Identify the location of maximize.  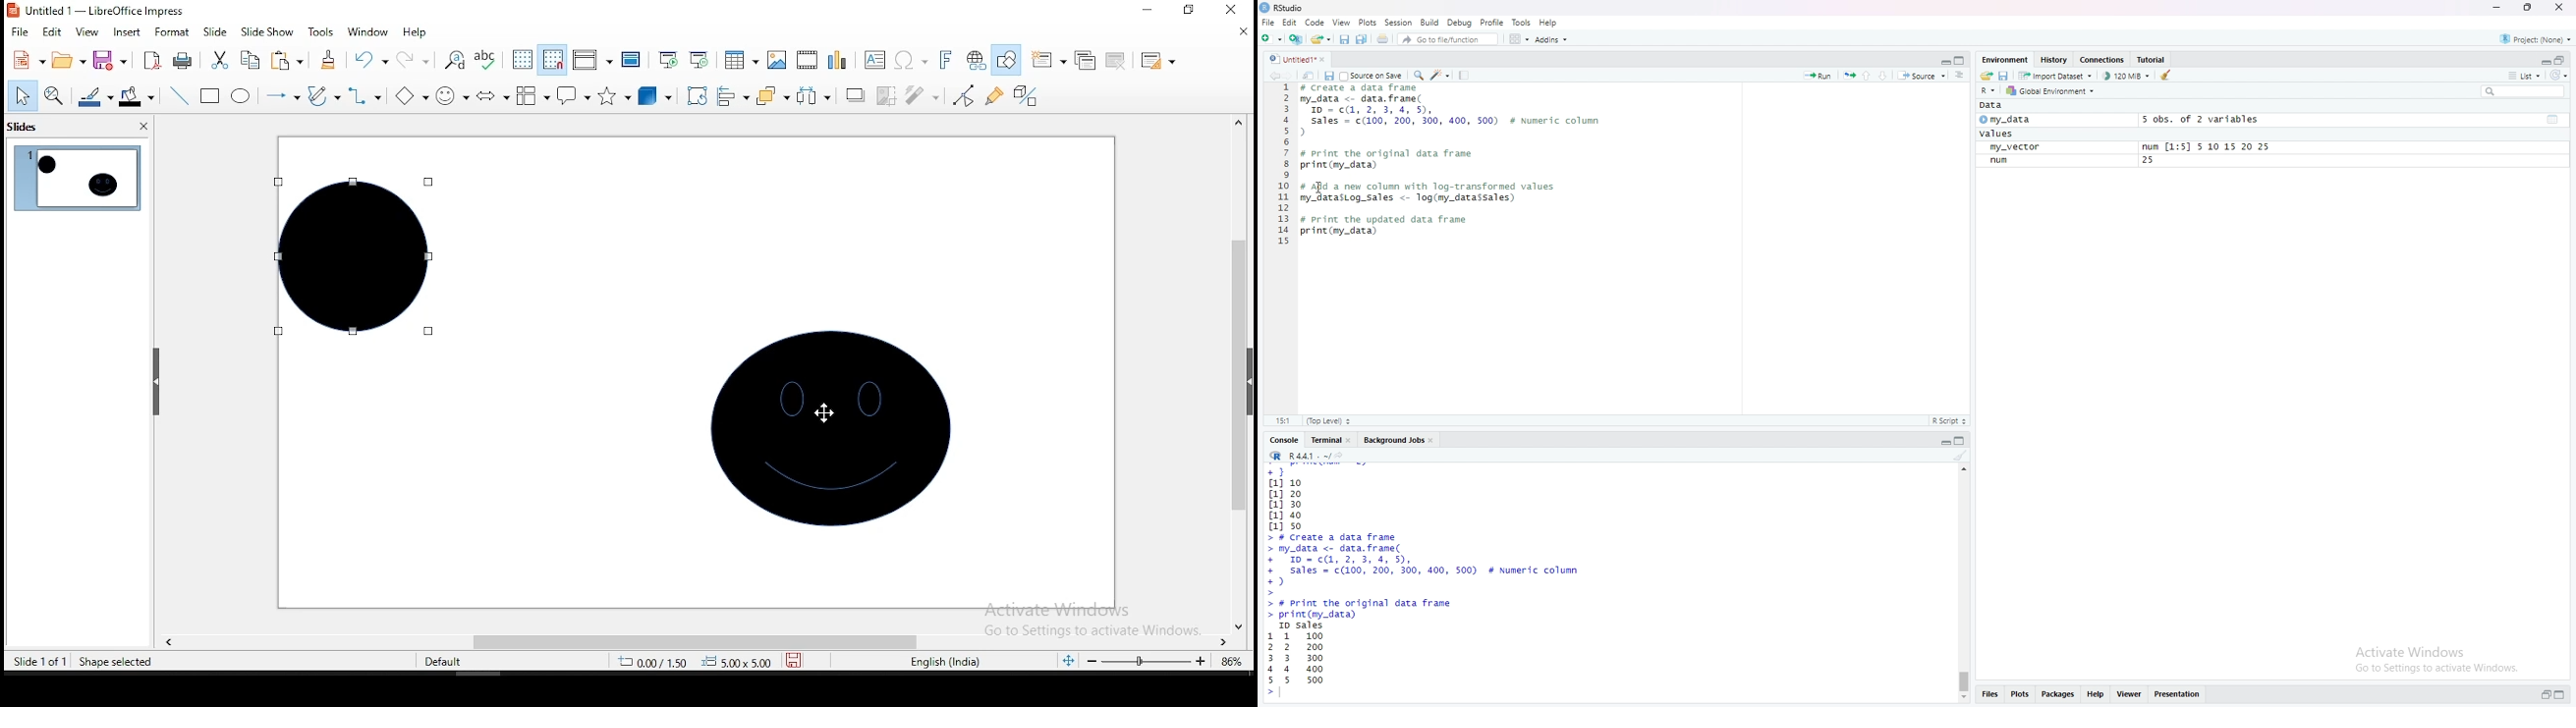
(1962, 441).